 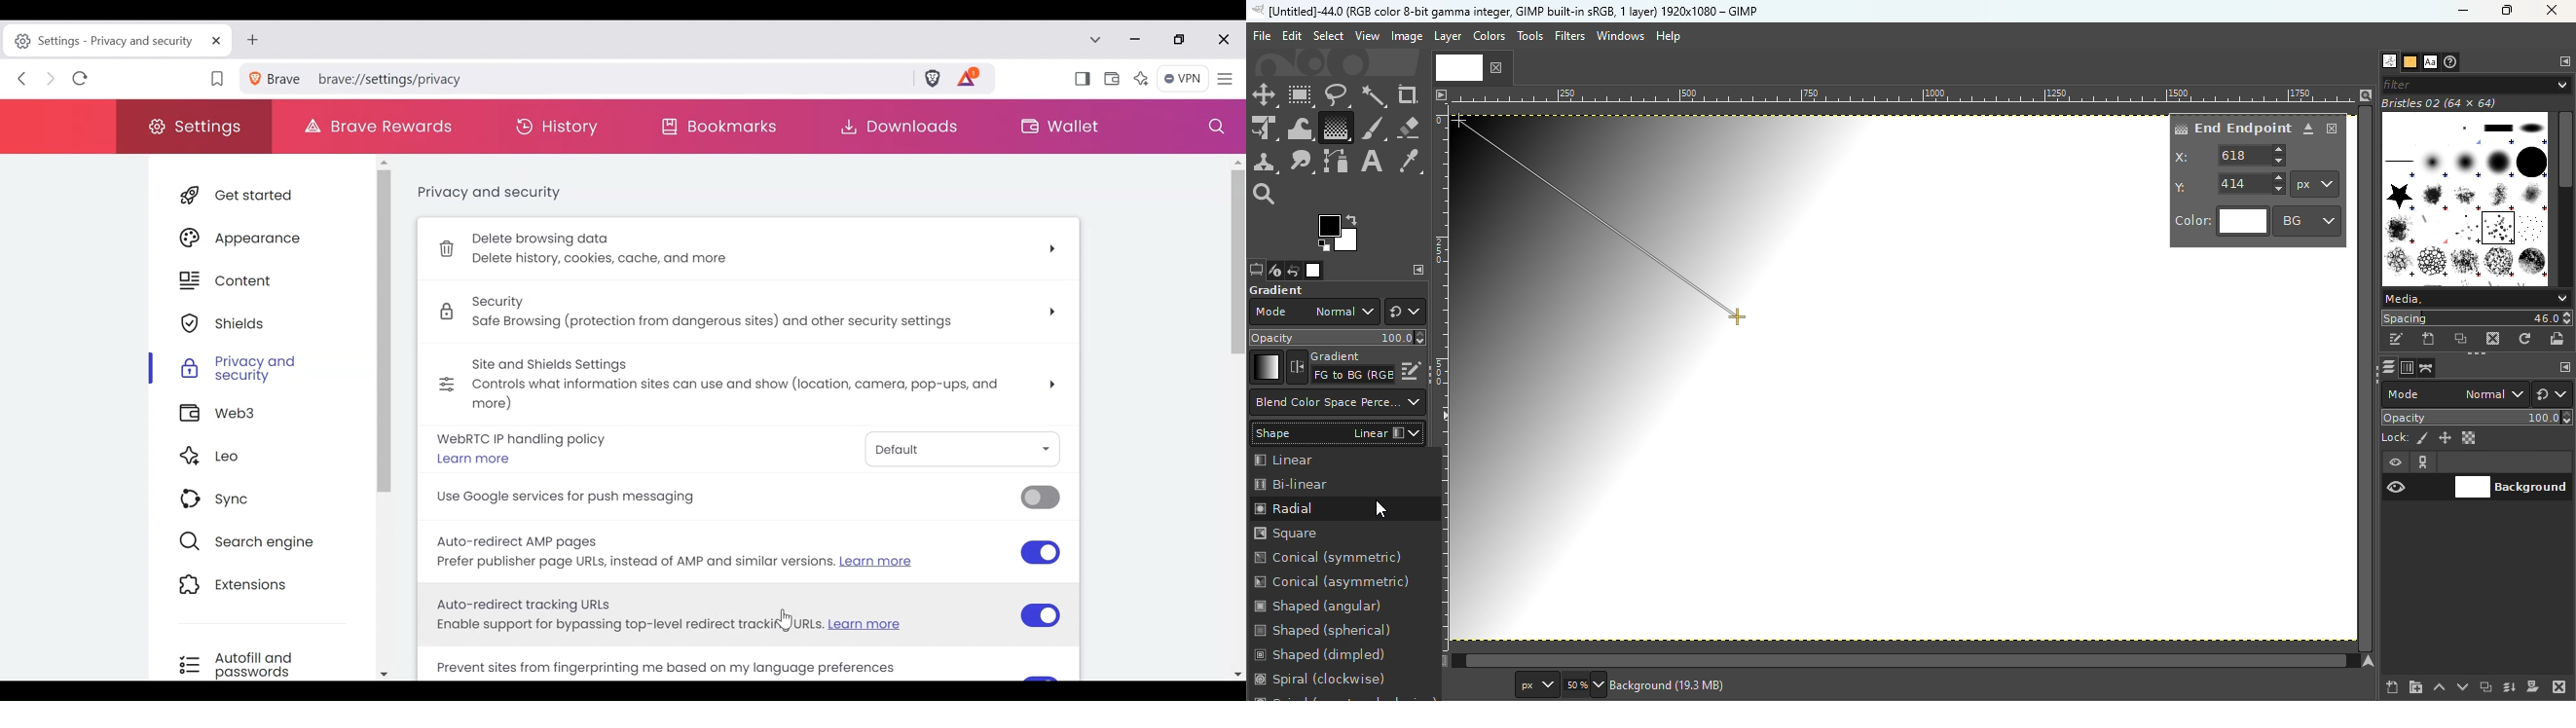 What do you see at coordinates (2222, 222) in the screenshot?
I see `Color` at bounding box center [2222, 222].